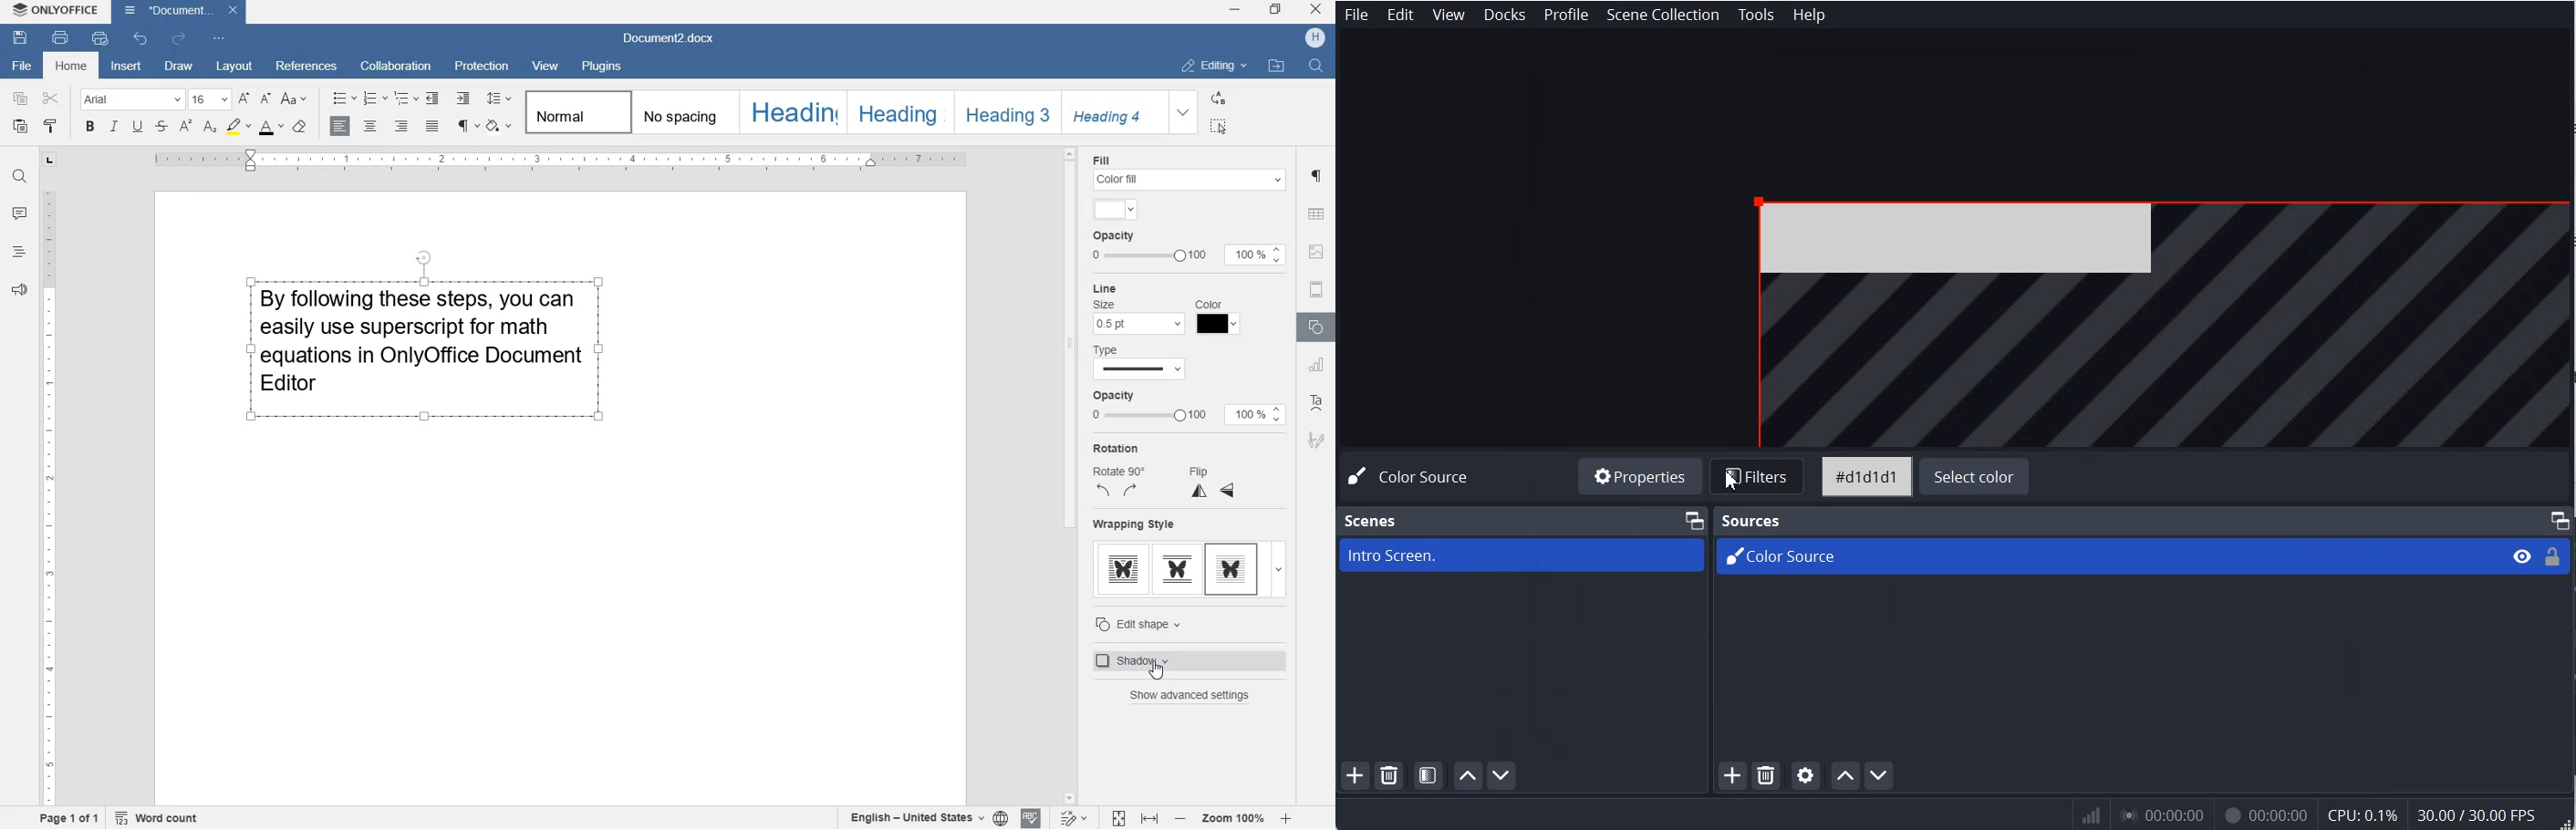  What do you see at coordinates (1975, 478) in the screenshot?
I see `Select color` at bounding box center [1975, 478].